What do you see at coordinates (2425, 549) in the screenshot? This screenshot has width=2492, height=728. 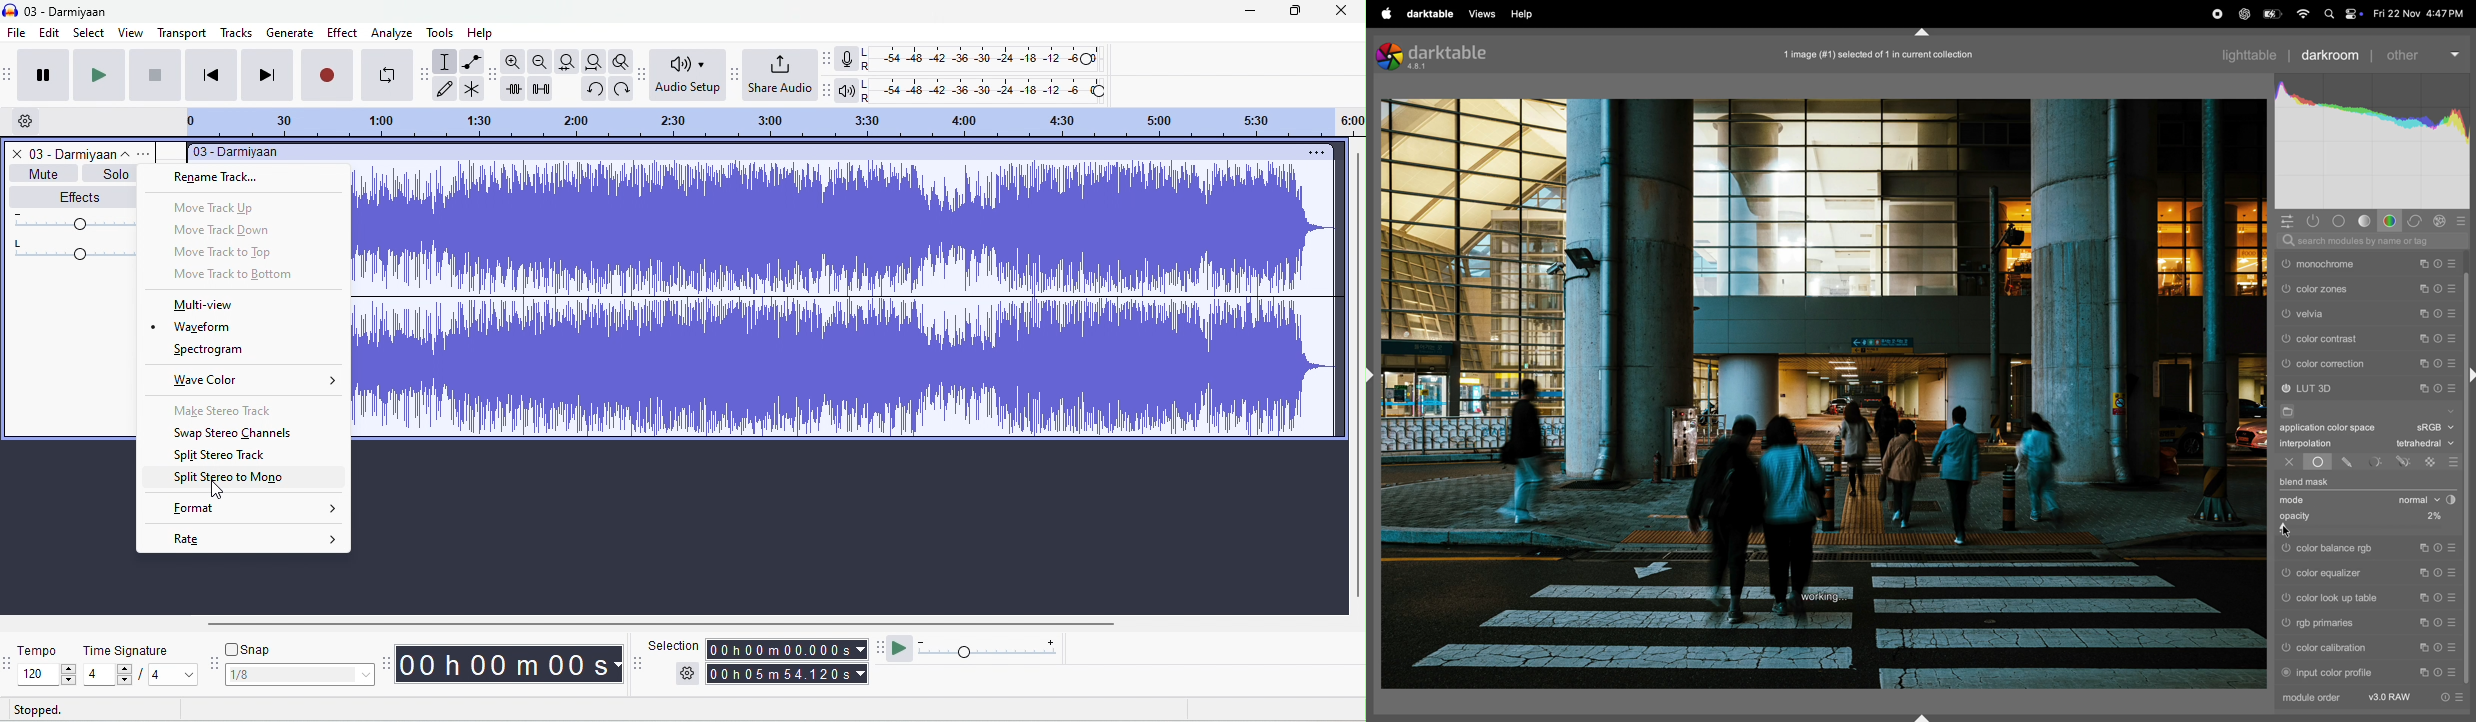 I see `multiple instance actions` at bounding box center [2425, 549].